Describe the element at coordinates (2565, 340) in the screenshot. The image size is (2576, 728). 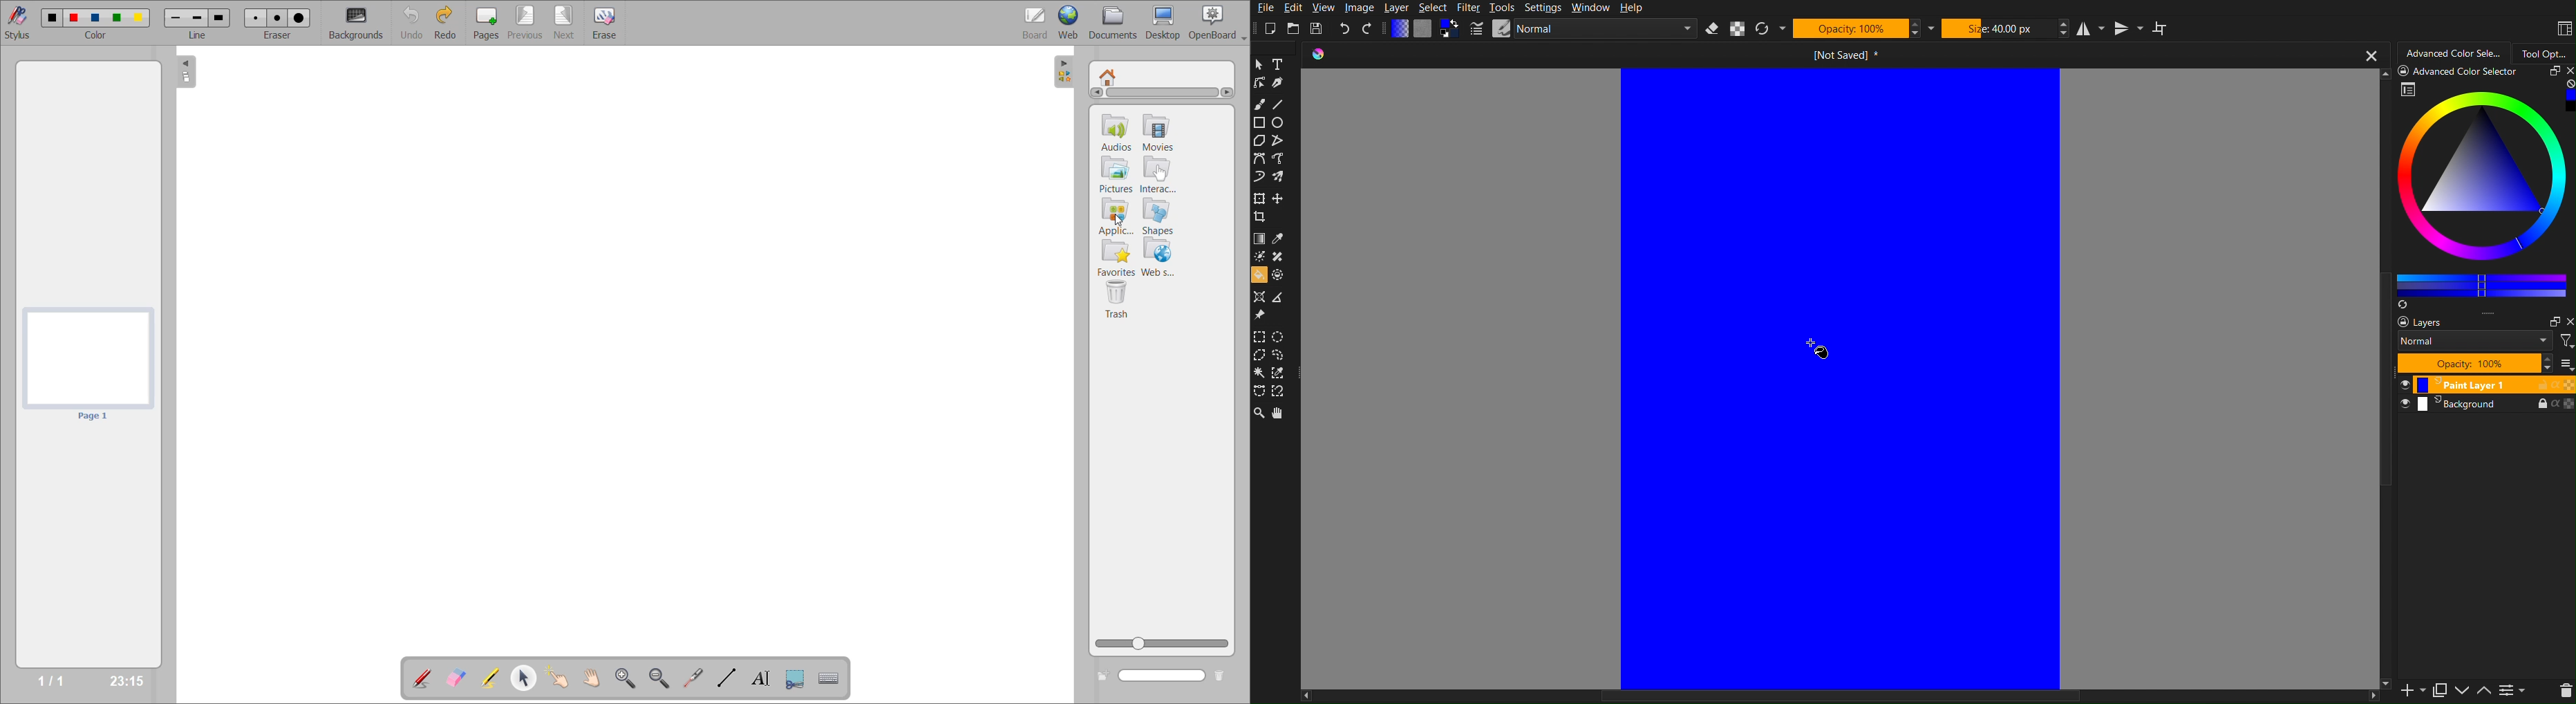
I see `Filter` at that location.